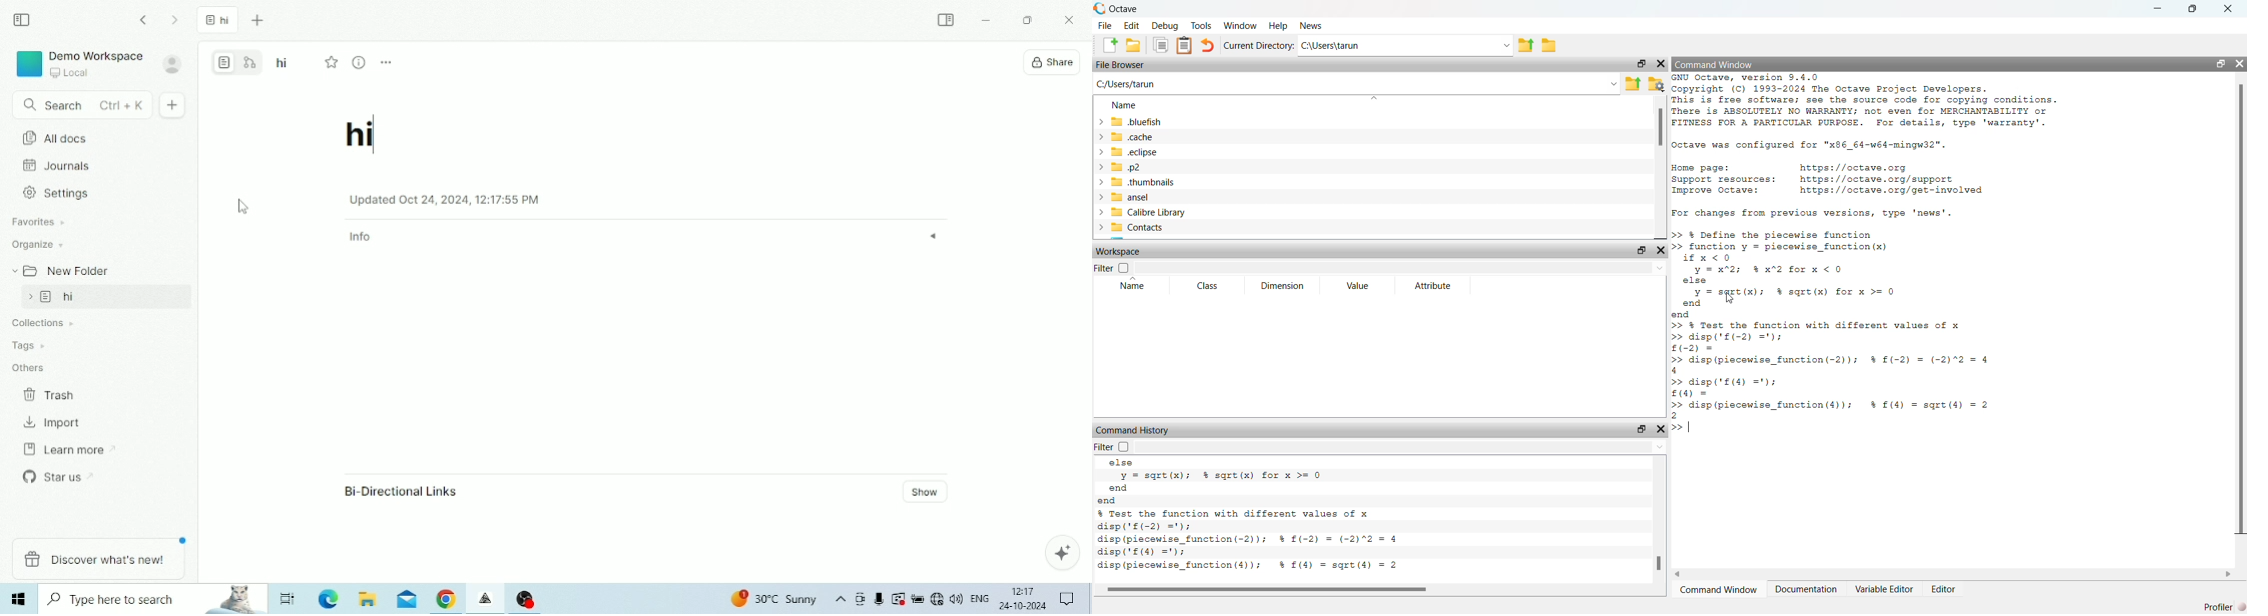 The width and height of the screenshot is (2268, 616). What do you see at coordinates (387, 63) in the screenshot?
I see `More` at bounding box center [387, 63].